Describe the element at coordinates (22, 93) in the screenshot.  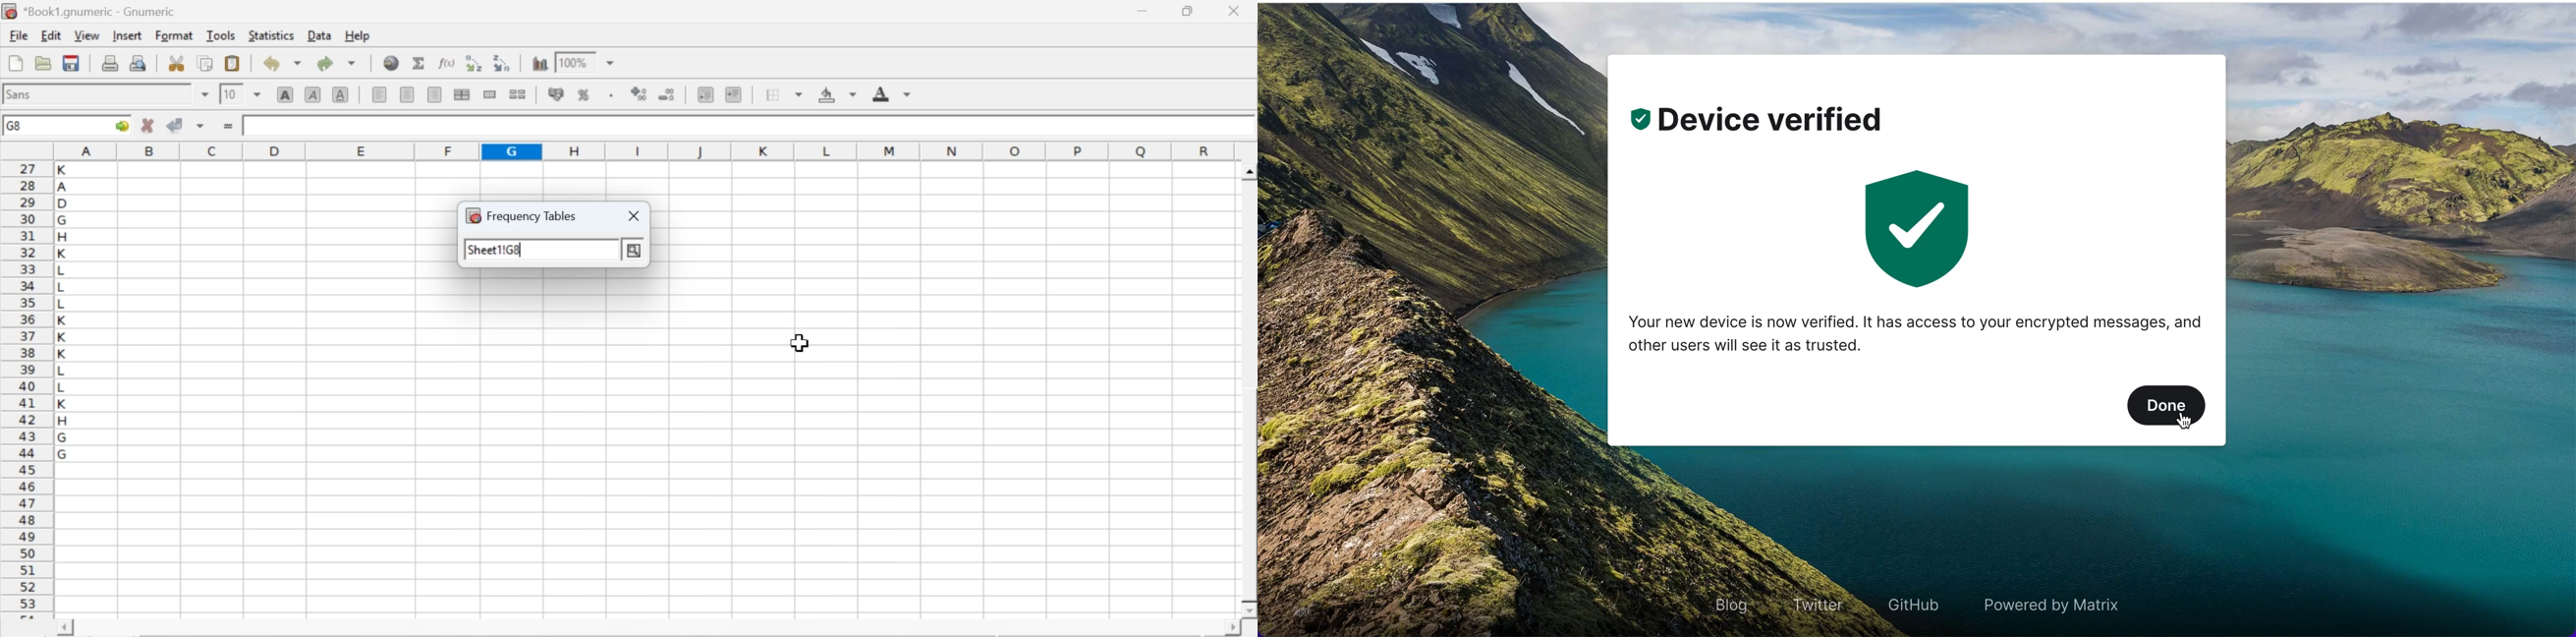
I see `font` at that location.